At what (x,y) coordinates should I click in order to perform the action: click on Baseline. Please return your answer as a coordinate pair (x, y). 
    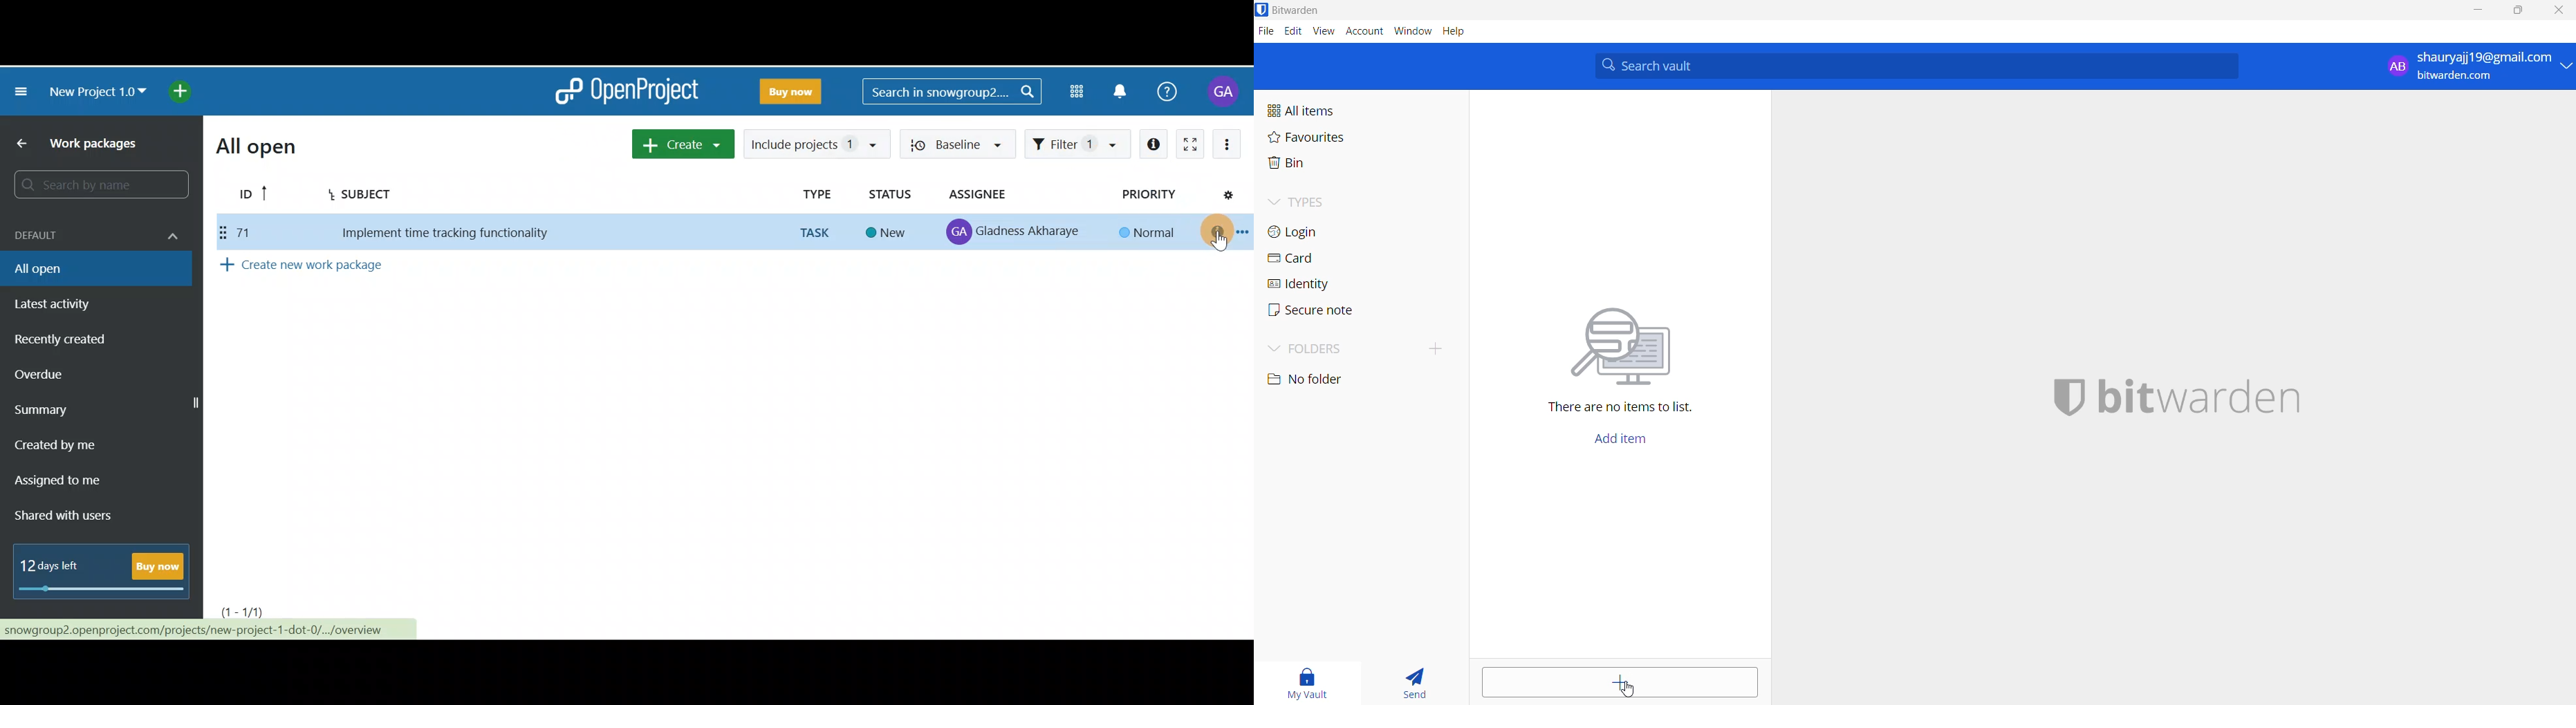
    Looking at the image, I should click on (963, 144).